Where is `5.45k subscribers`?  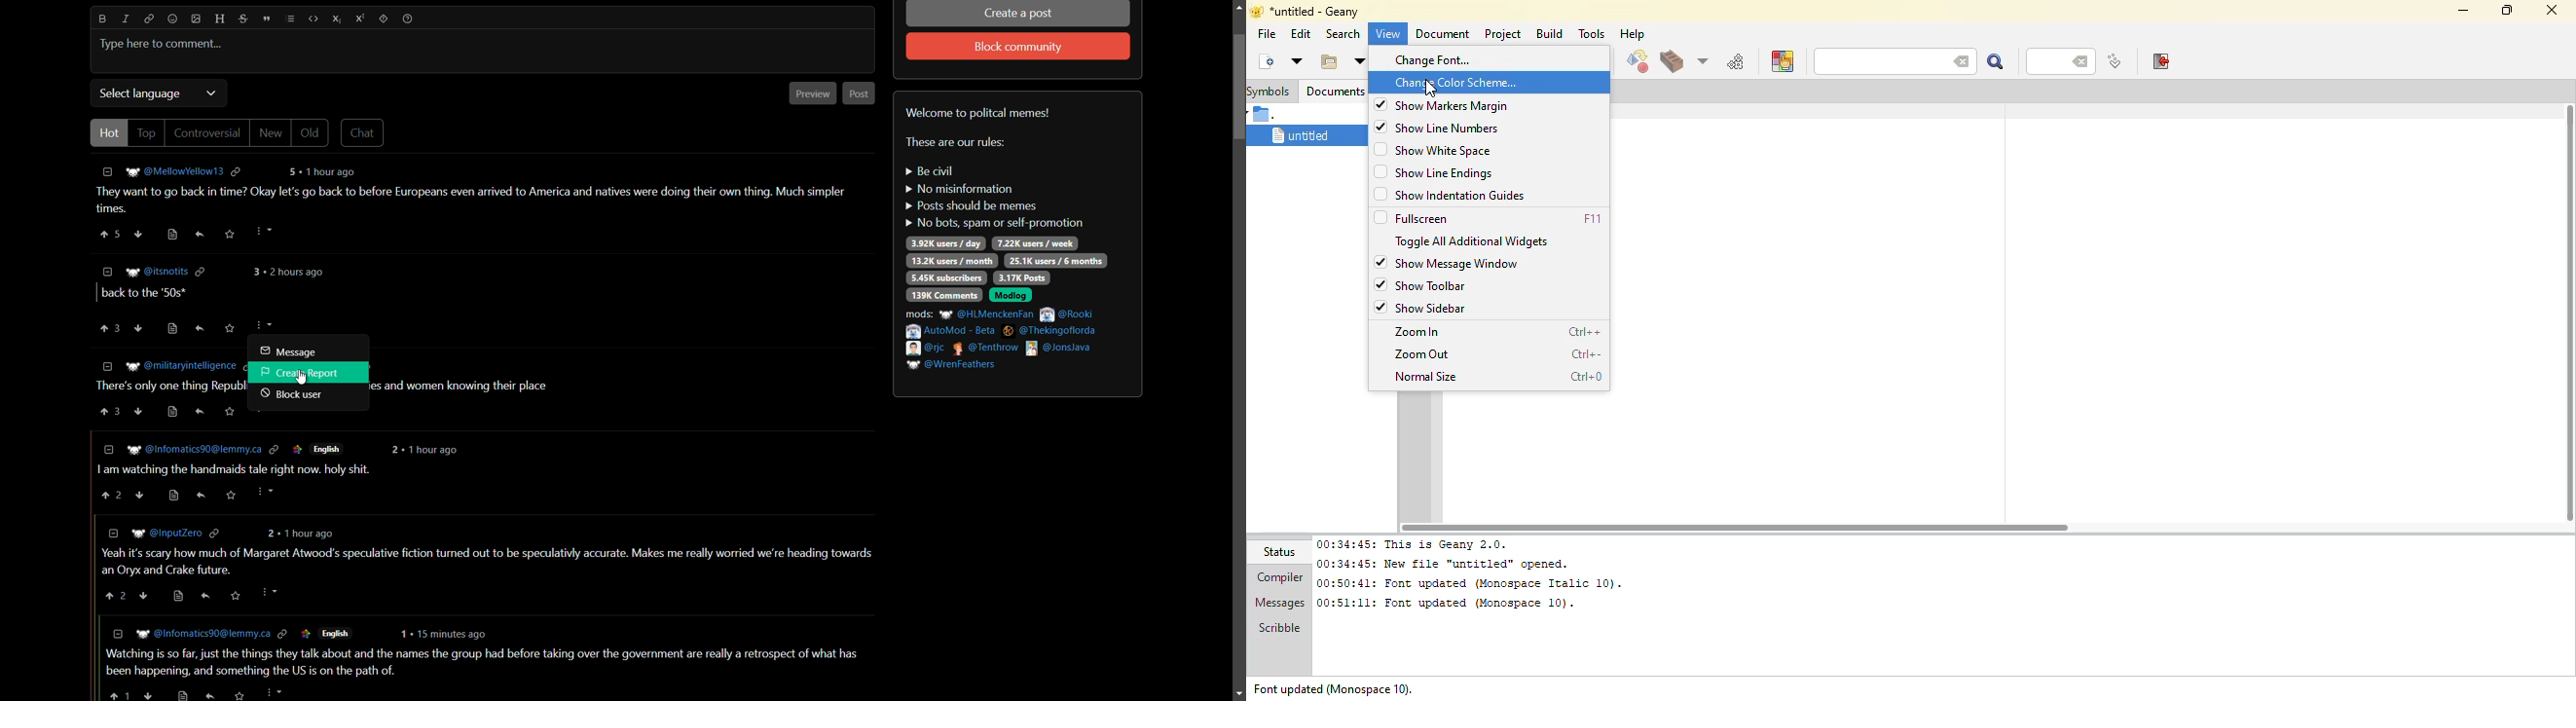 5.45k subscribers is located at coordinates (947, 278).